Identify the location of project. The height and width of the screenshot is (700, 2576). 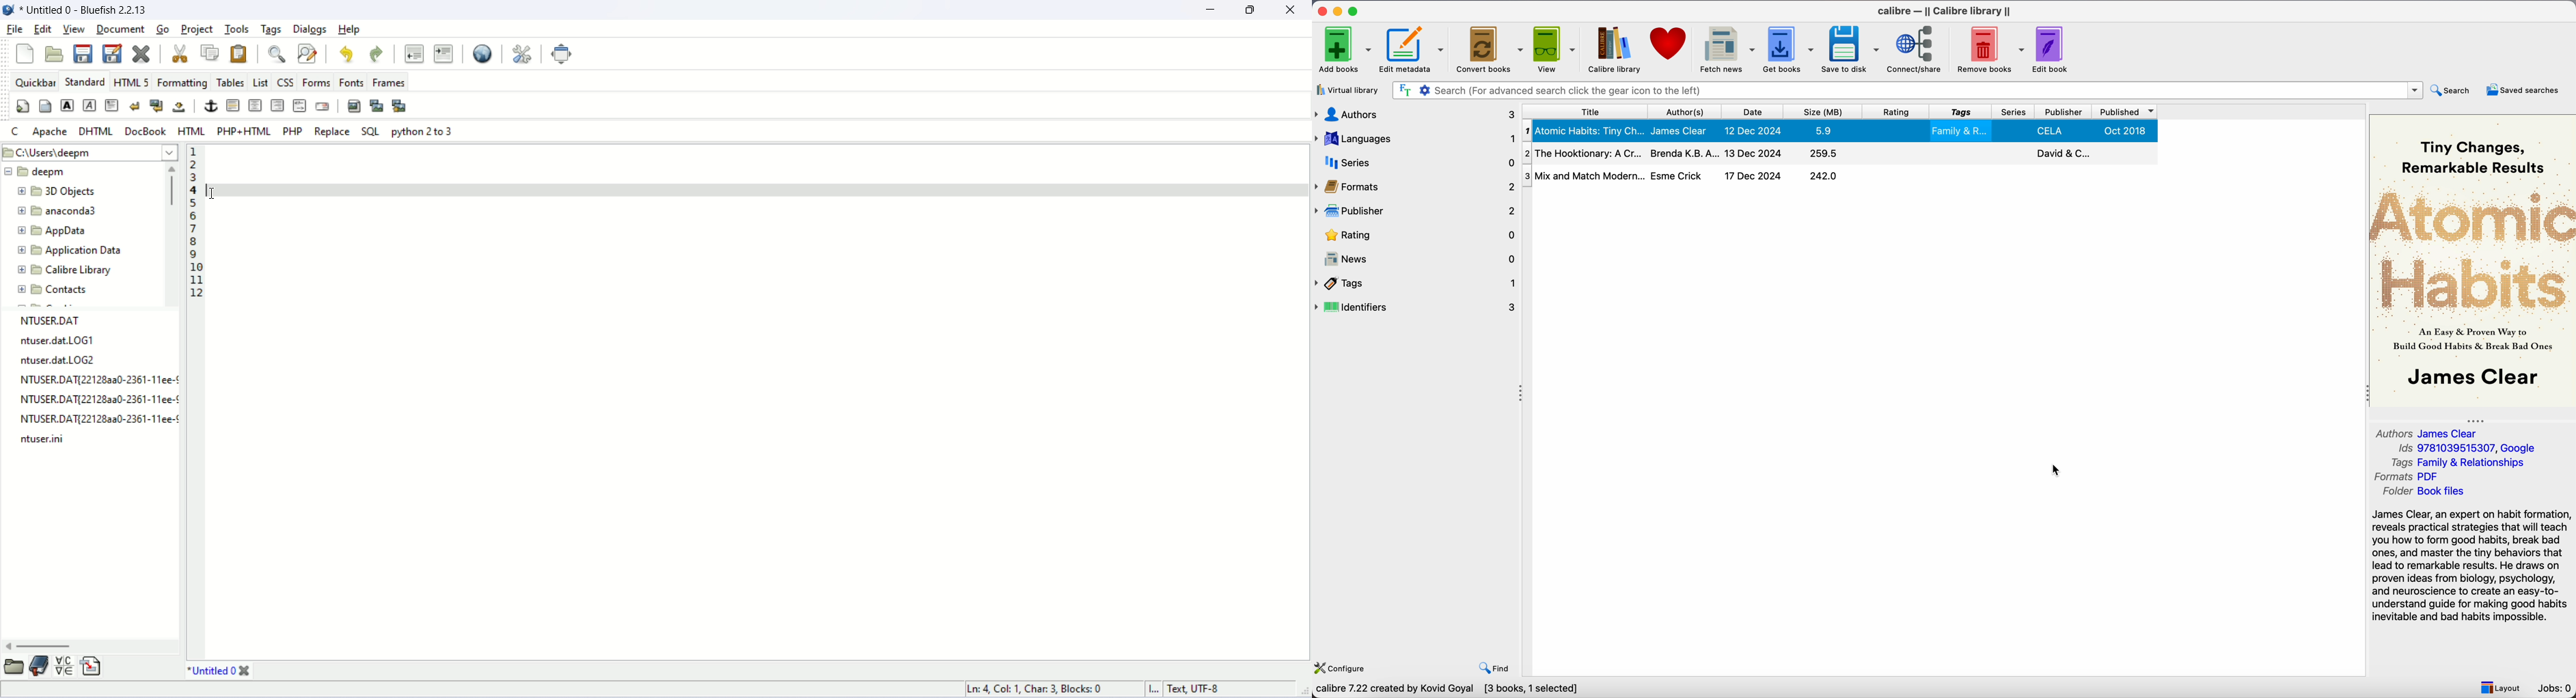
(195, 29).